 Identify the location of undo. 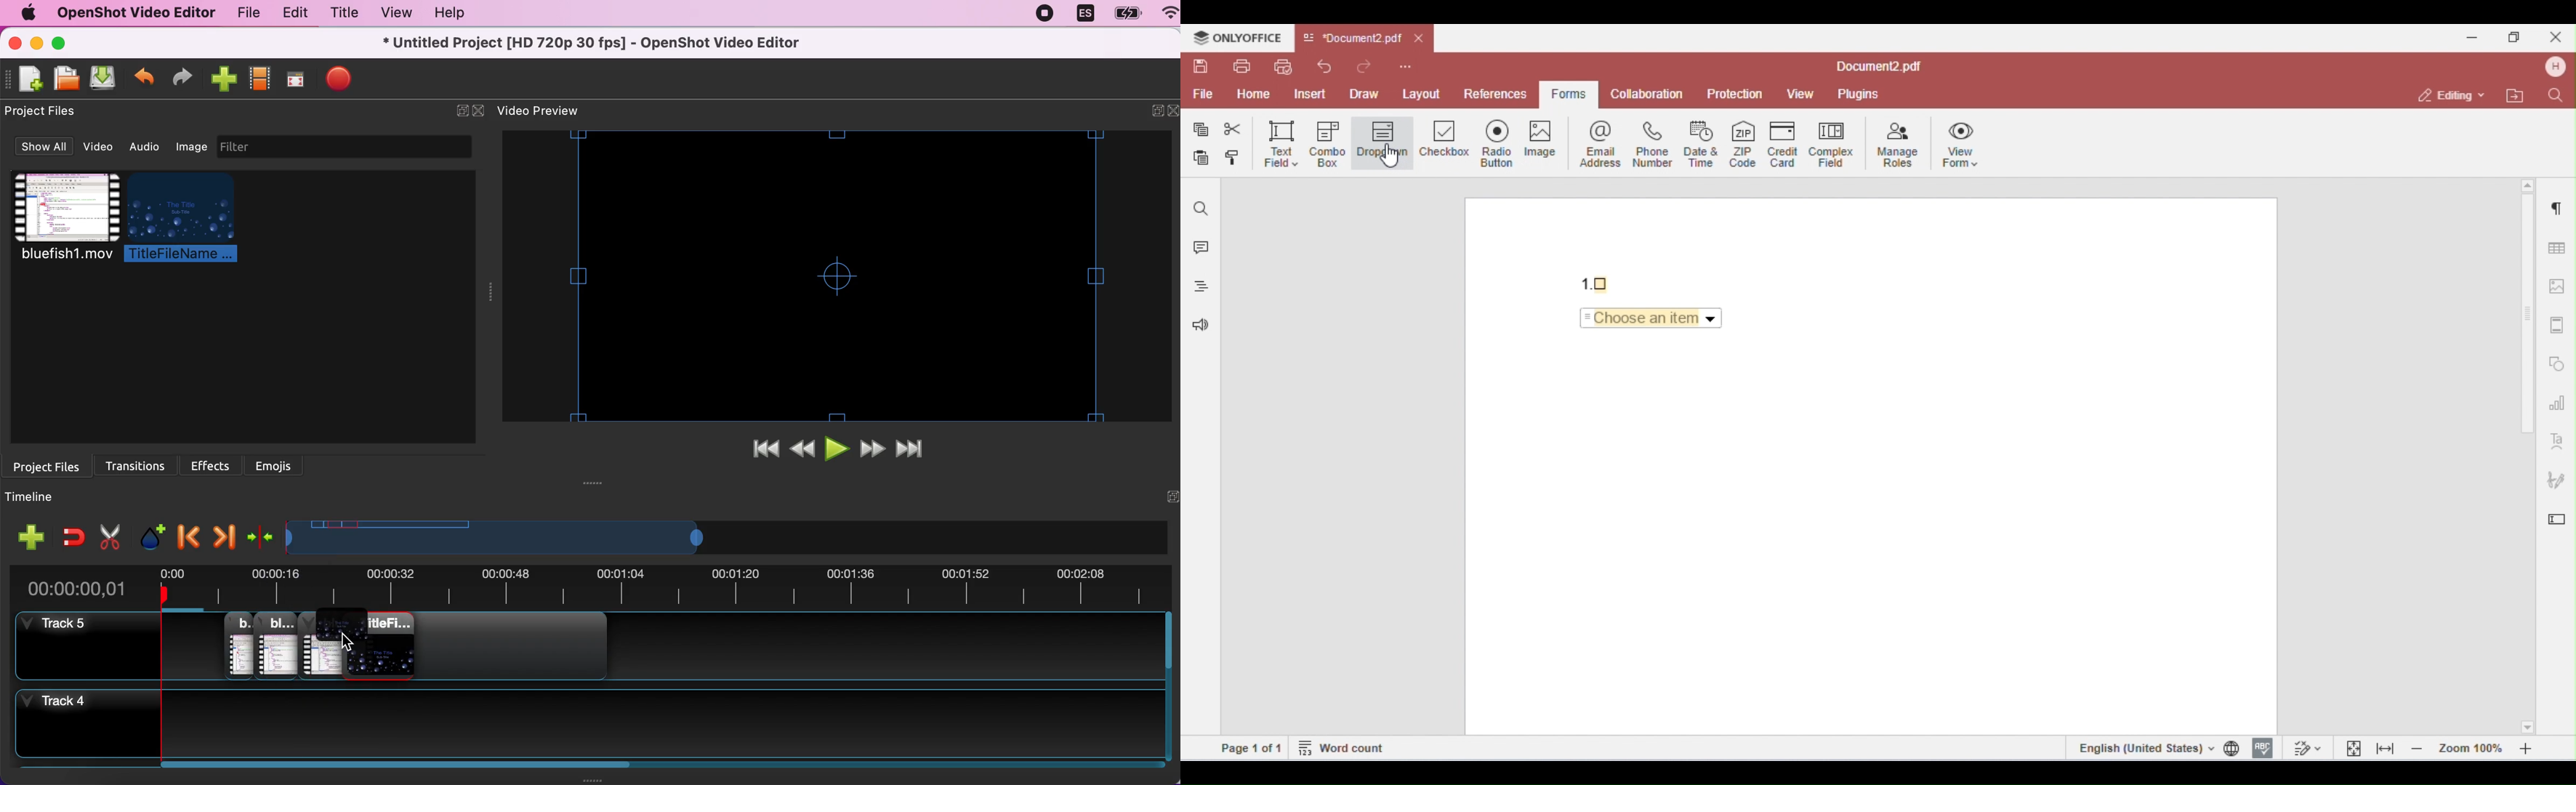
(144, 80).